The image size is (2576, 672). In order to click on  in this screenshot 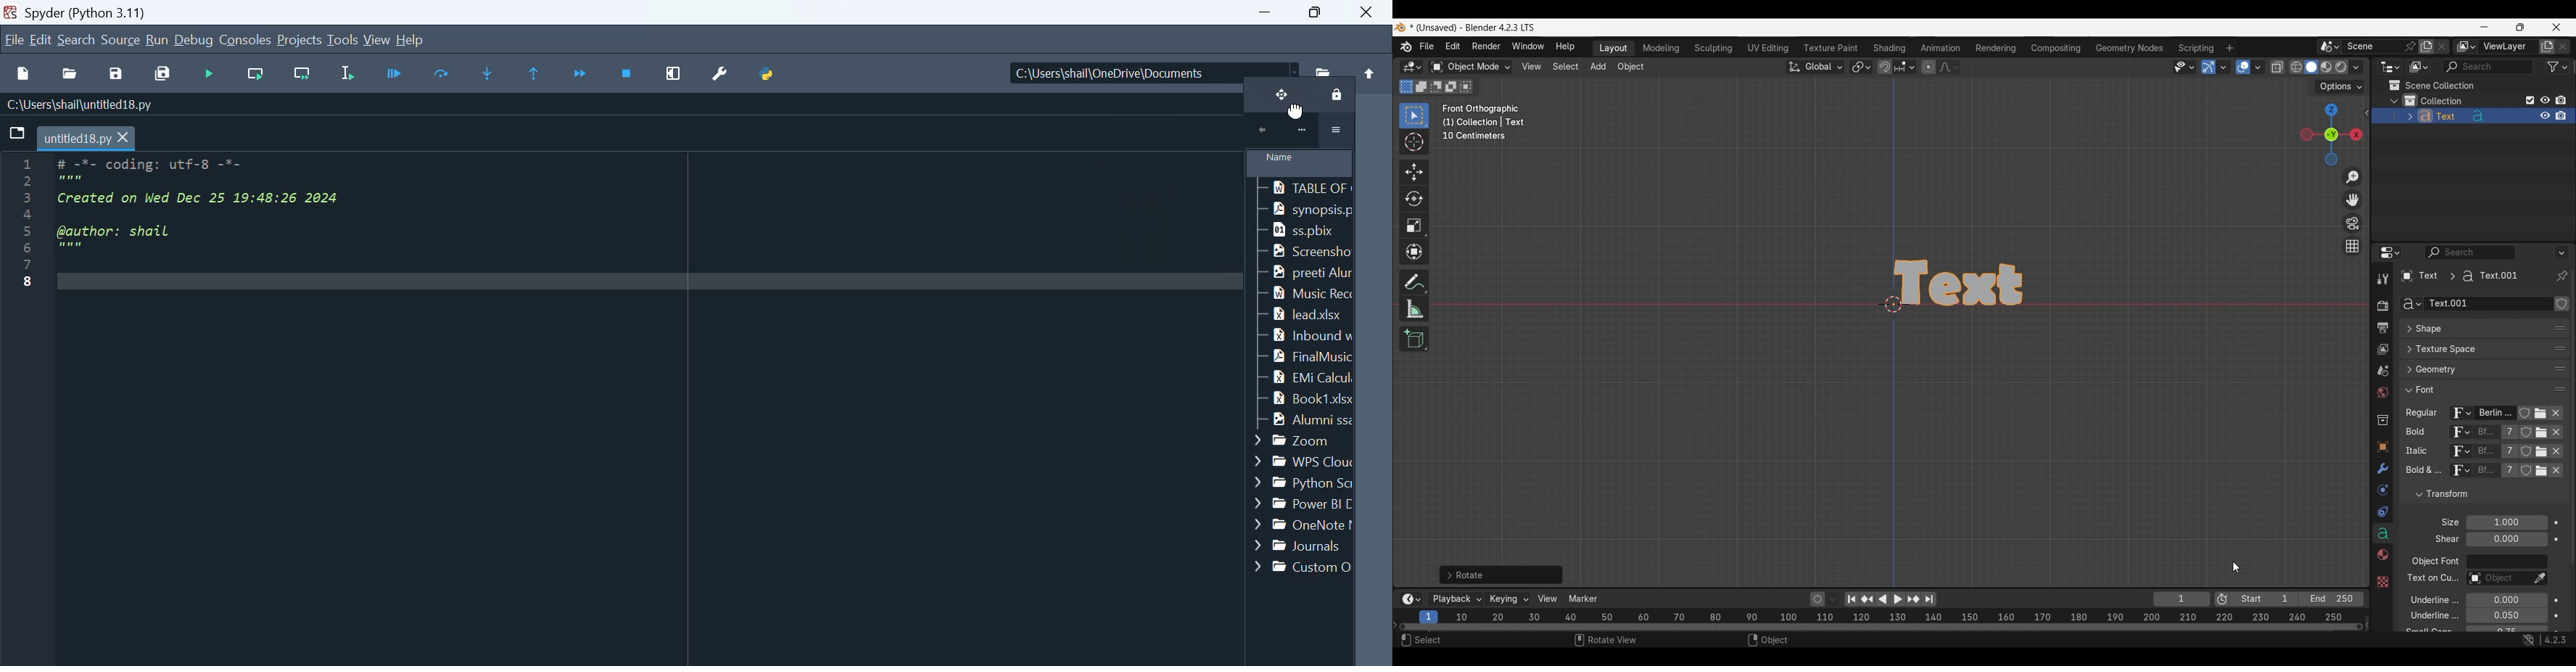, I will do `click(122, 38)`.